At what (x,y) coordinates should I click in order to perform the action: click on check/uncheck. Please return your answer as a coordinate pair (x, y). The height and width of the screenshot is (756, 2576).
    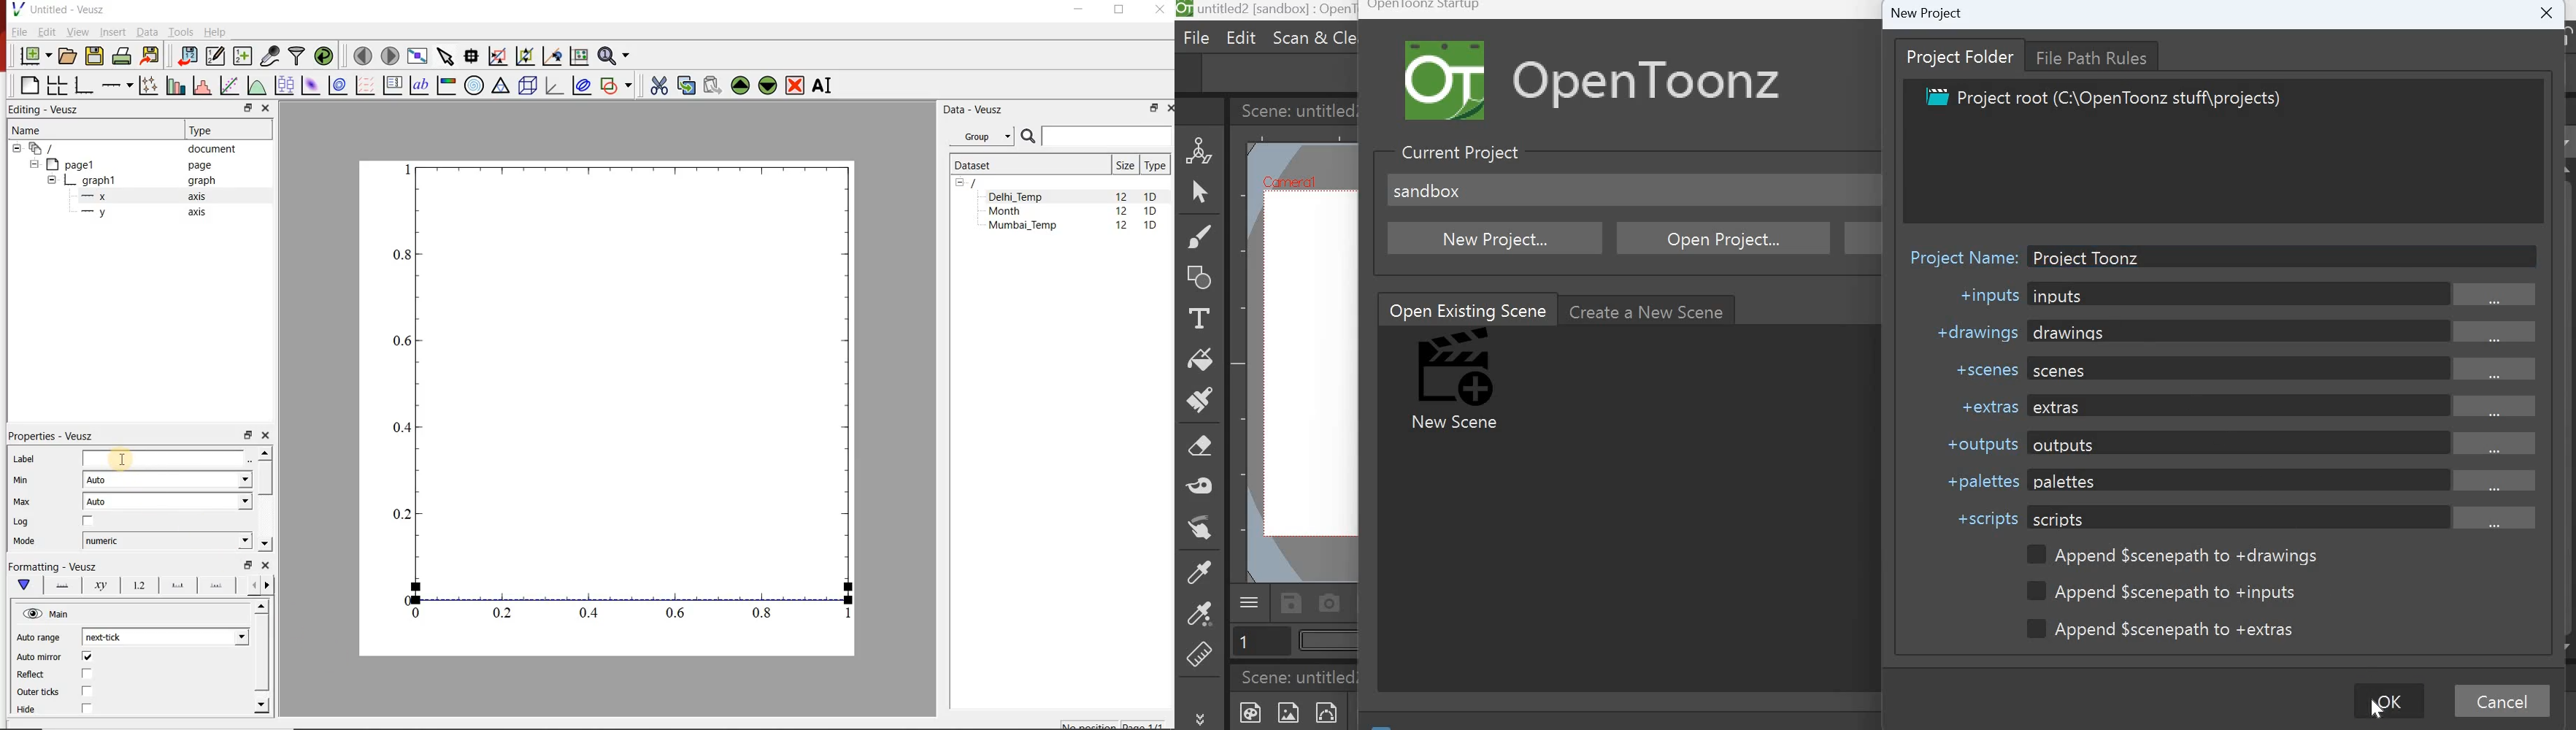
    Looking at the image, I should click on (87, 675).